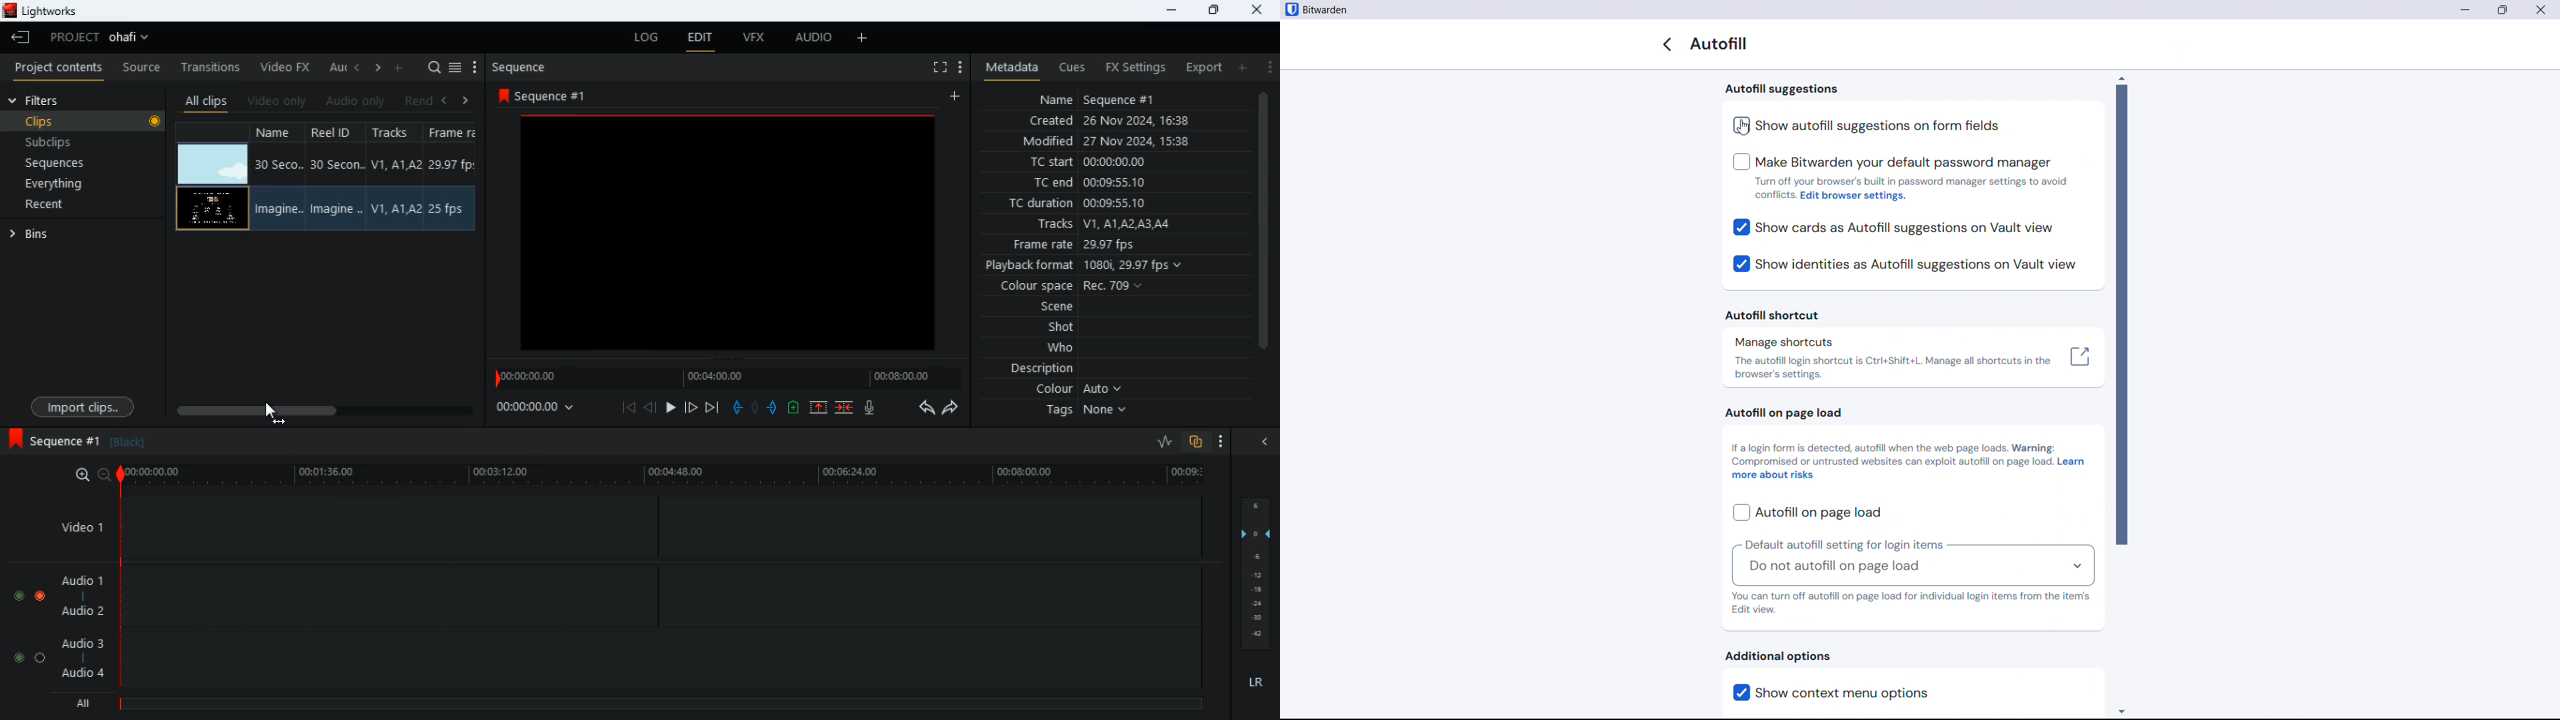  What do you see at coordinates (937, 65) in the screenshot?
I see `fullscreen` at bounding box center [937, 65].